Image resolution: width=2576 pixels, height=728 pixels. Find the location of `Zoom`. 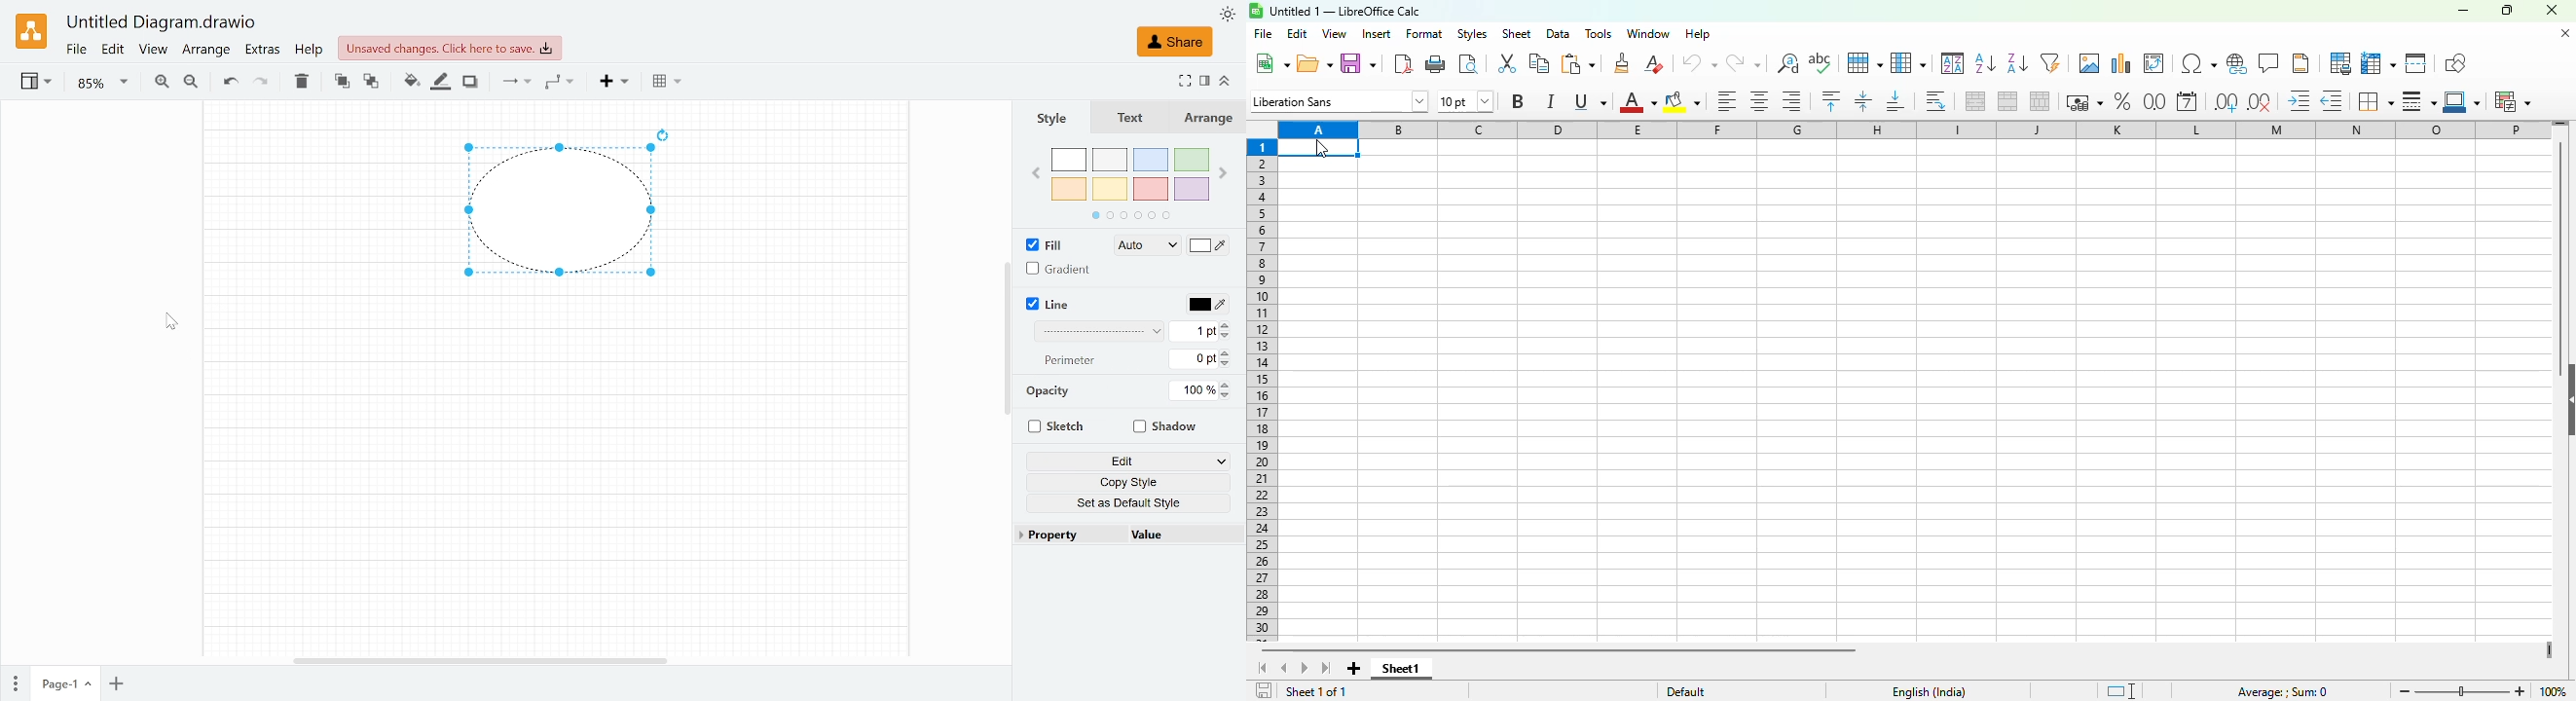

Zoom is located at coordinates (100, 83).